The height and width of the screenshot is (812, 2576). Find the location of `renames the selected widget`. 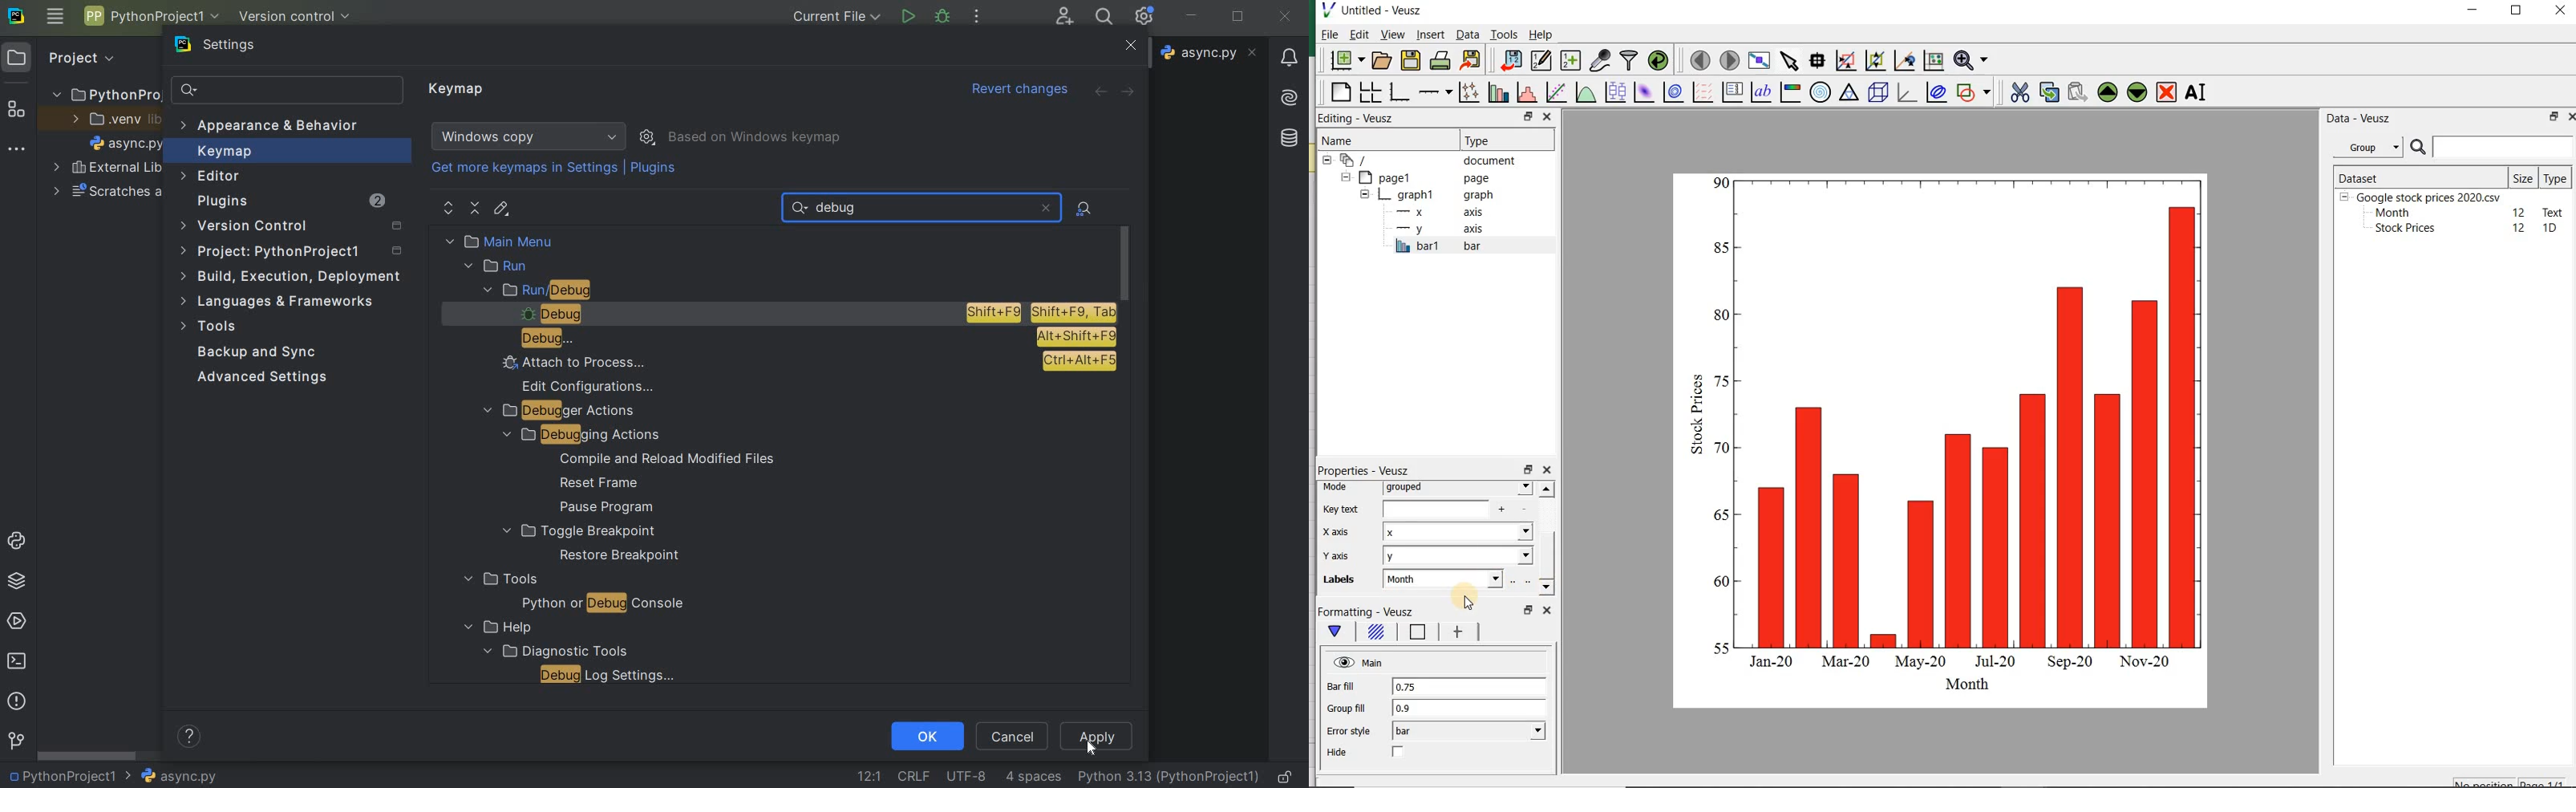

renames the selected widget is located at coordinates (2194, 94).